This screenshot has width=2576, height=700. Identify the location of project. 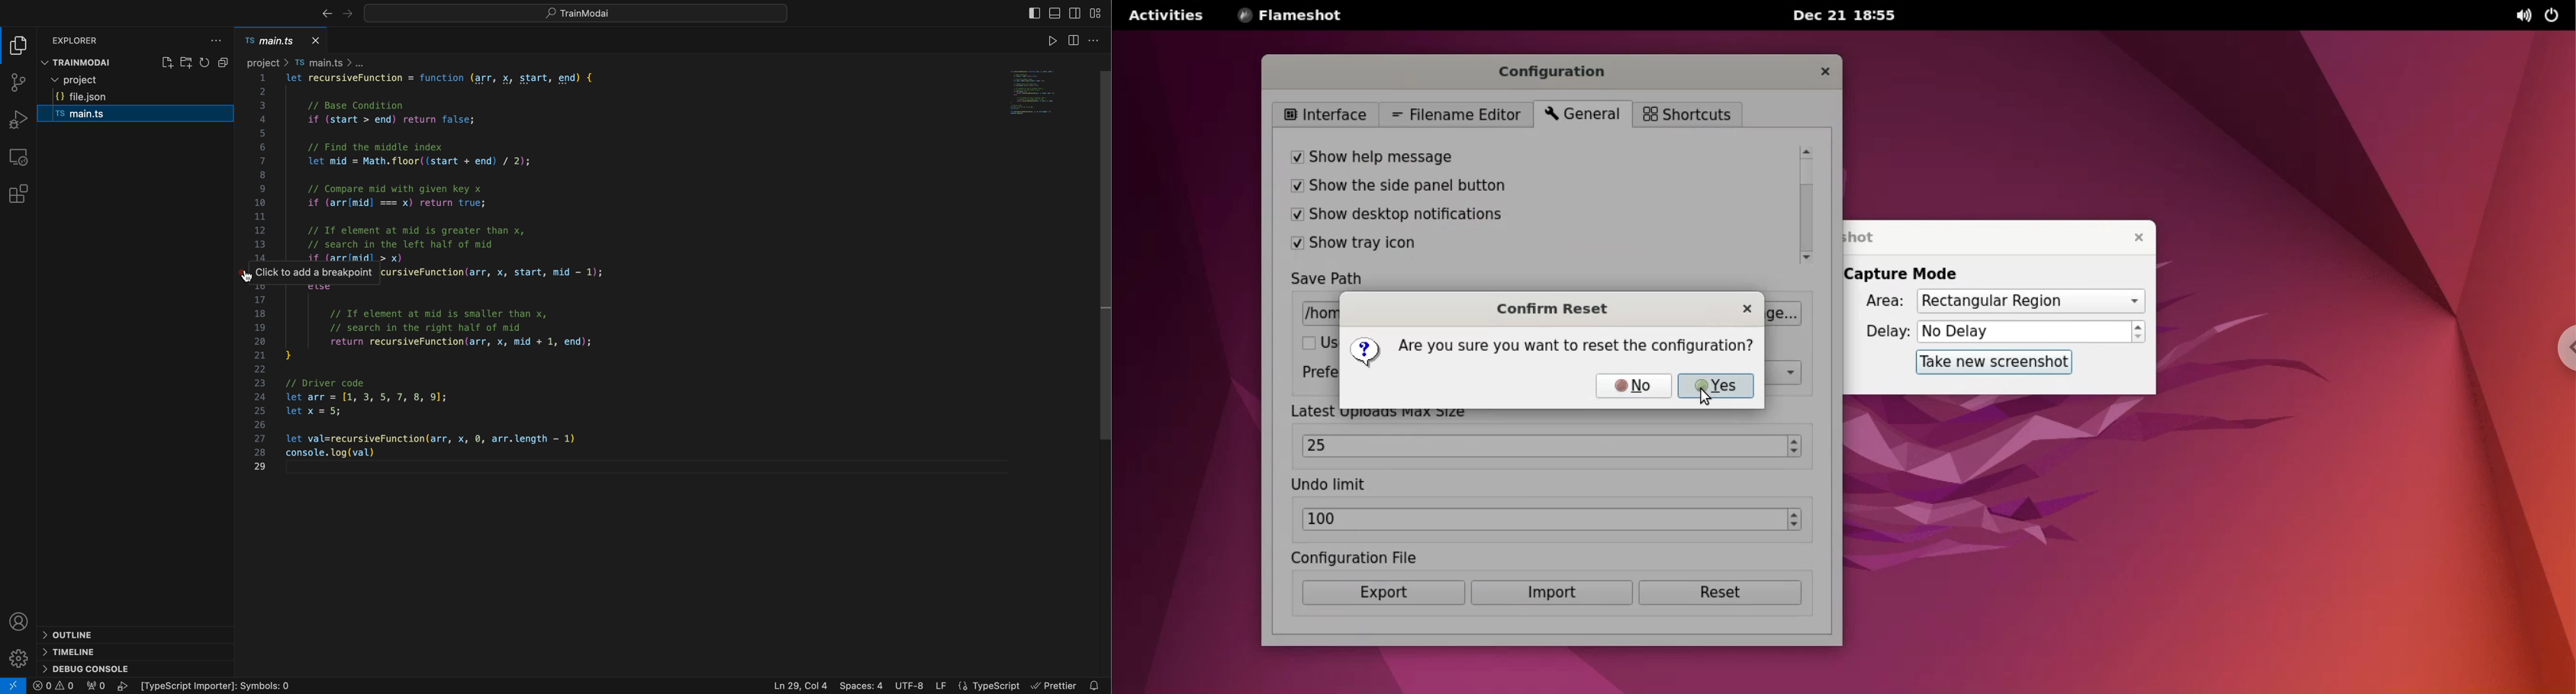
(140, 81).